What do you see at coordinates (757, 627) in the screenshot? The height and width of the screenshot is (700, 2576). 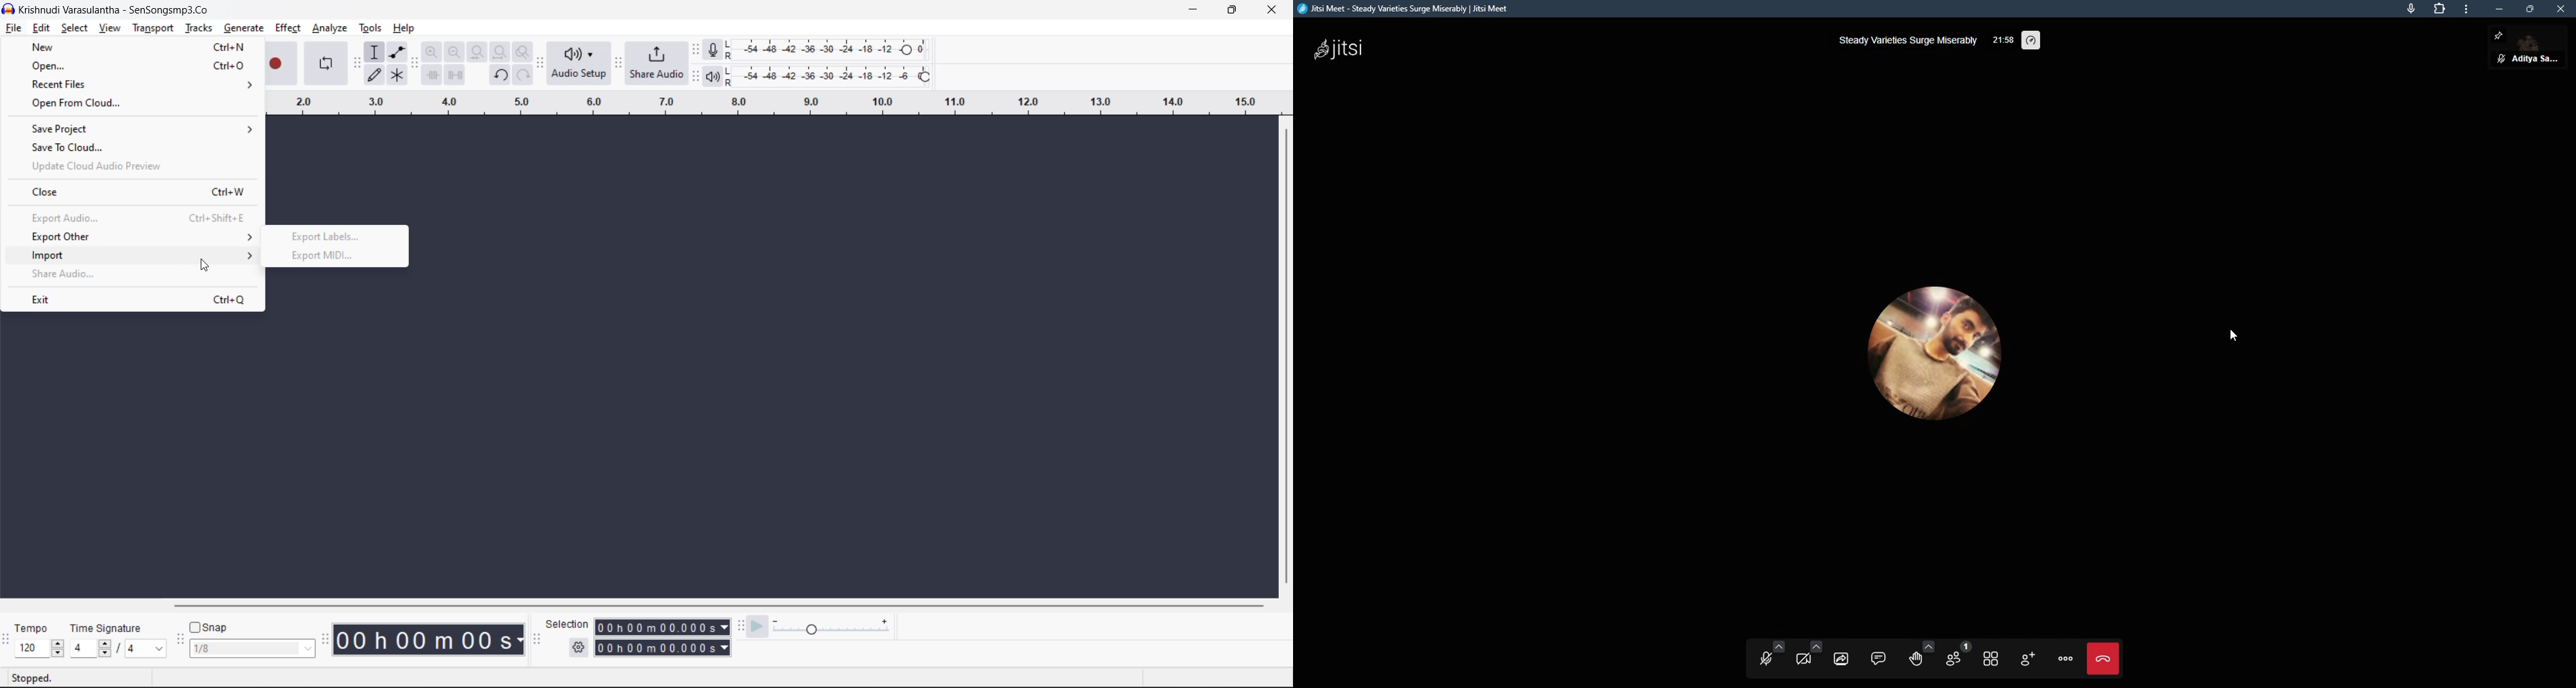 I see `play at speed` at bounding box center [757, 627].